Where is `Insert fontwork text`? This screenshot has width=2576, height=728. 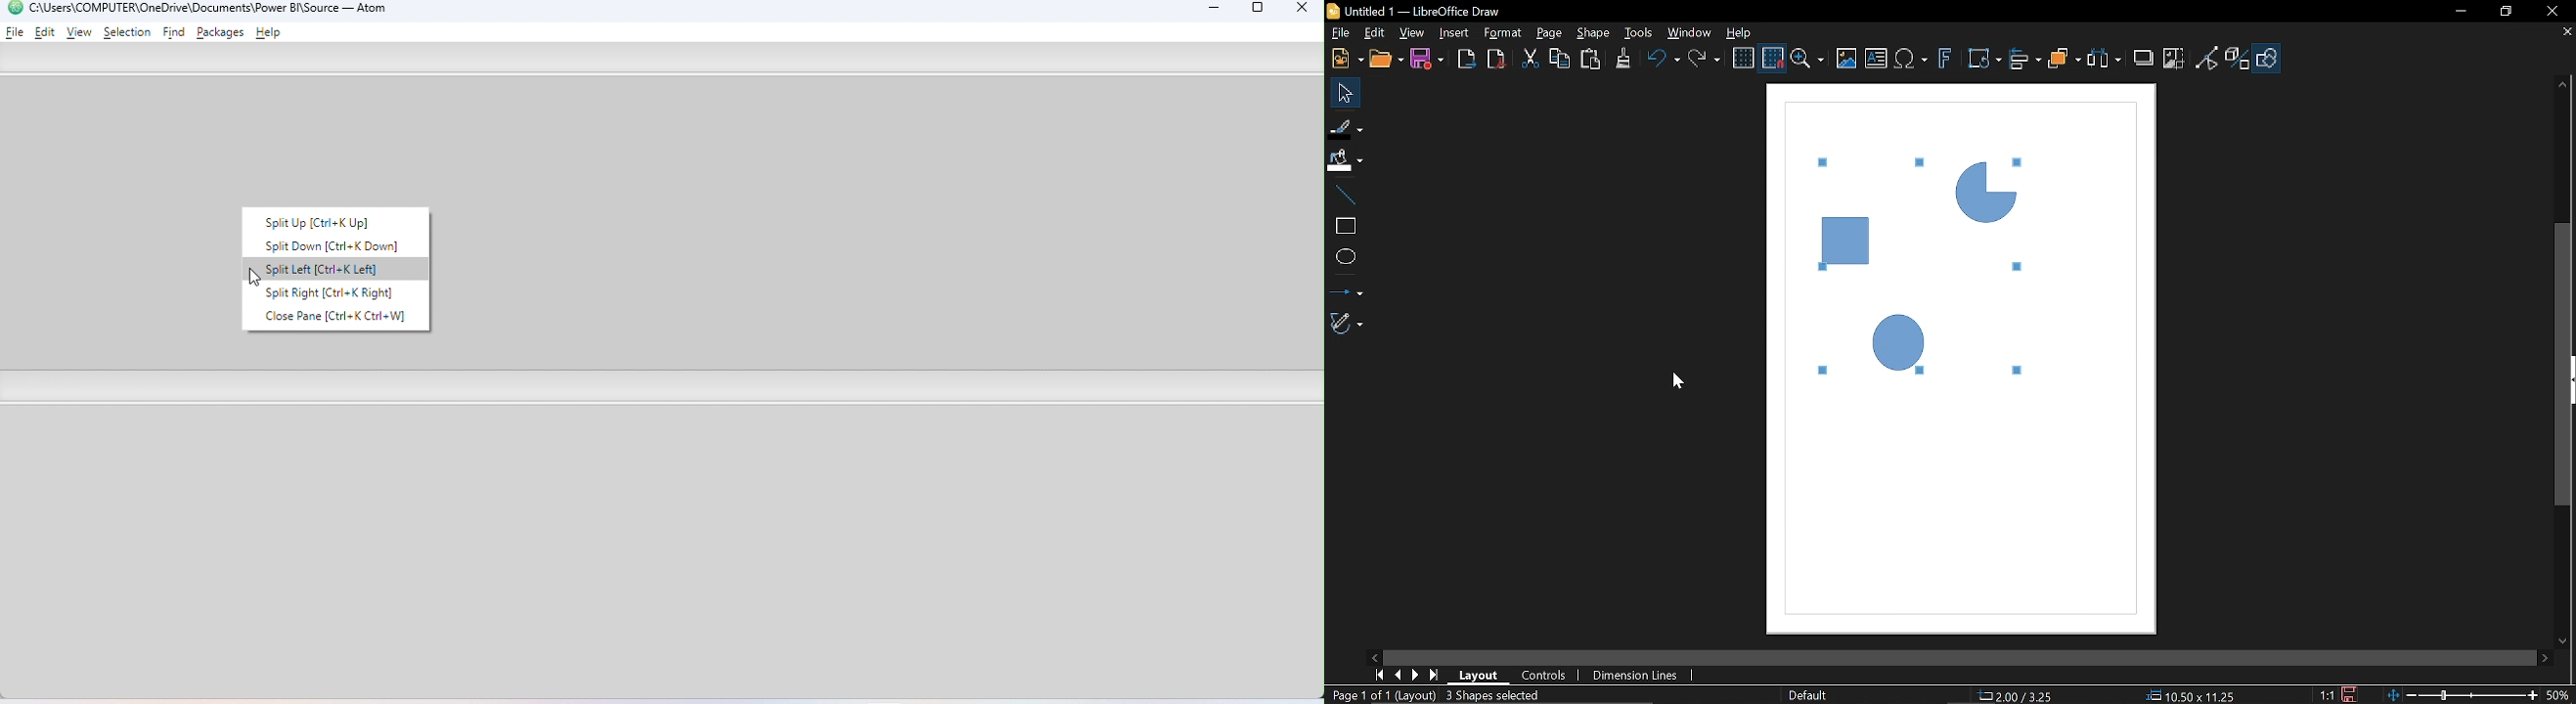 Insert fontwork text is located at coordinates (1947, 59).